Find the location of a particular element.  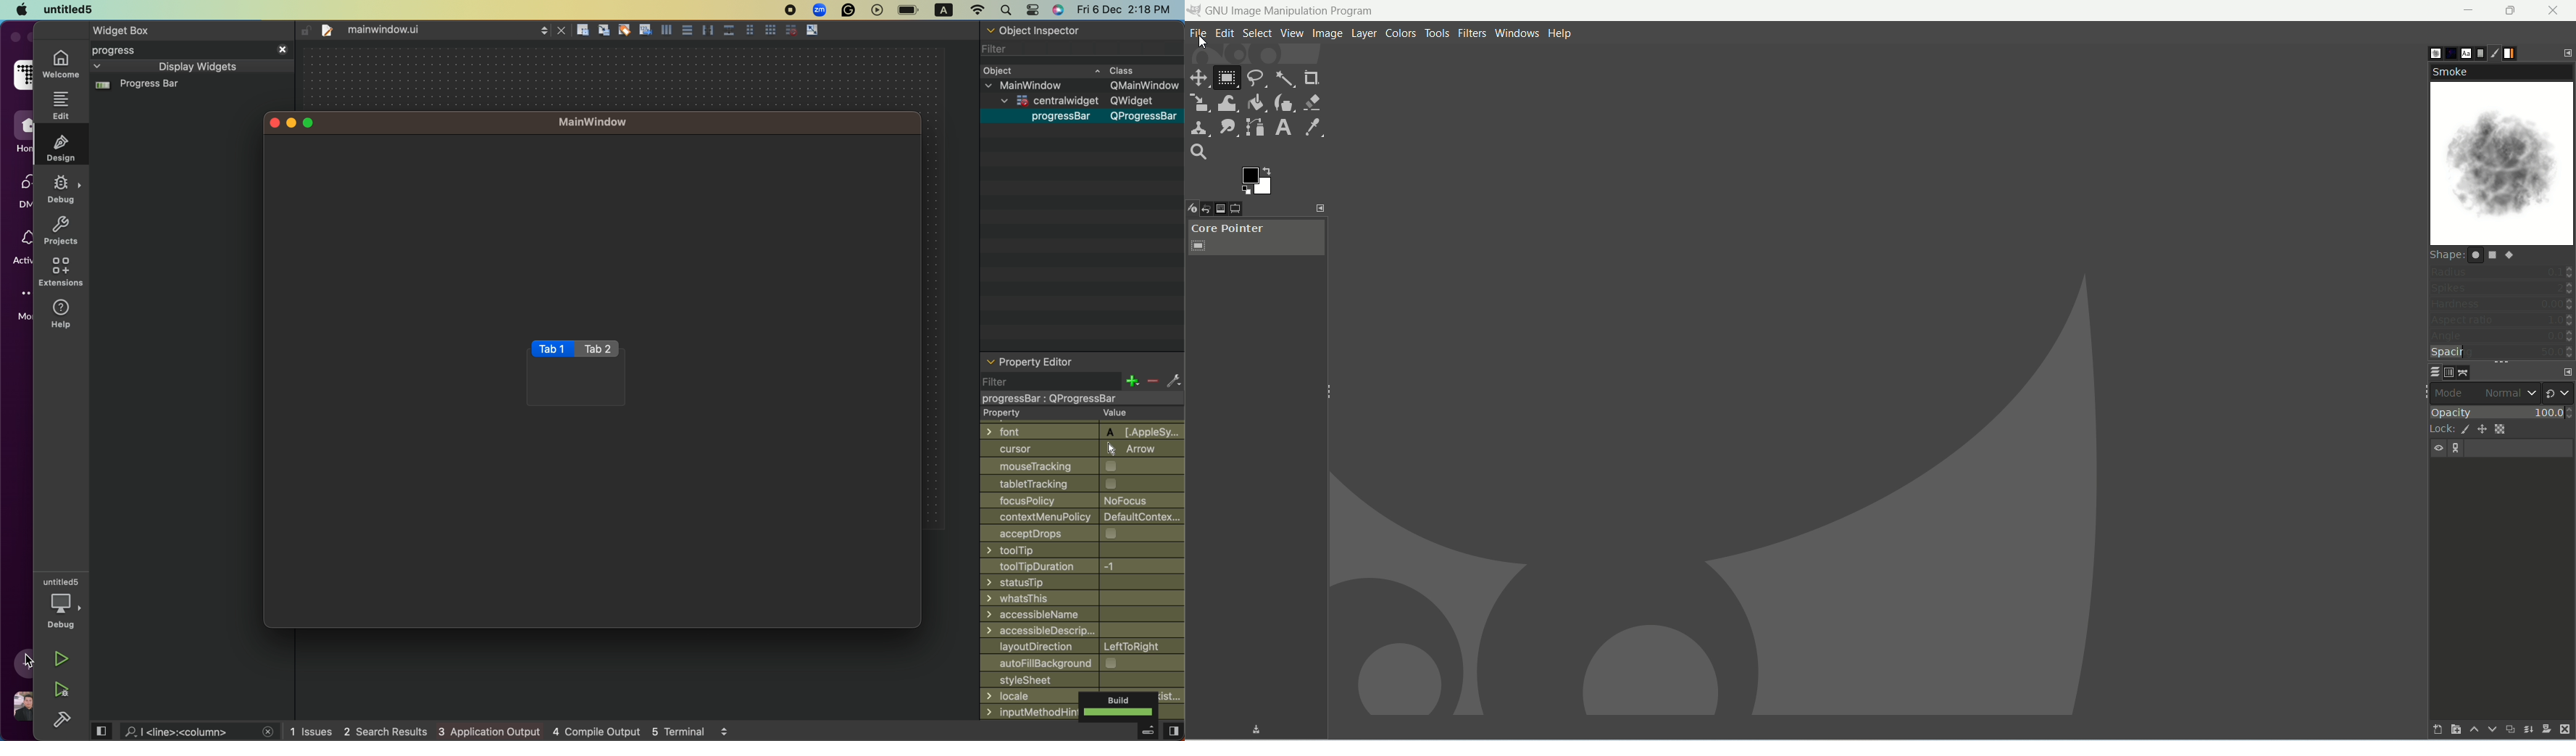

color picker tool is located at coordinates (1312, 129).